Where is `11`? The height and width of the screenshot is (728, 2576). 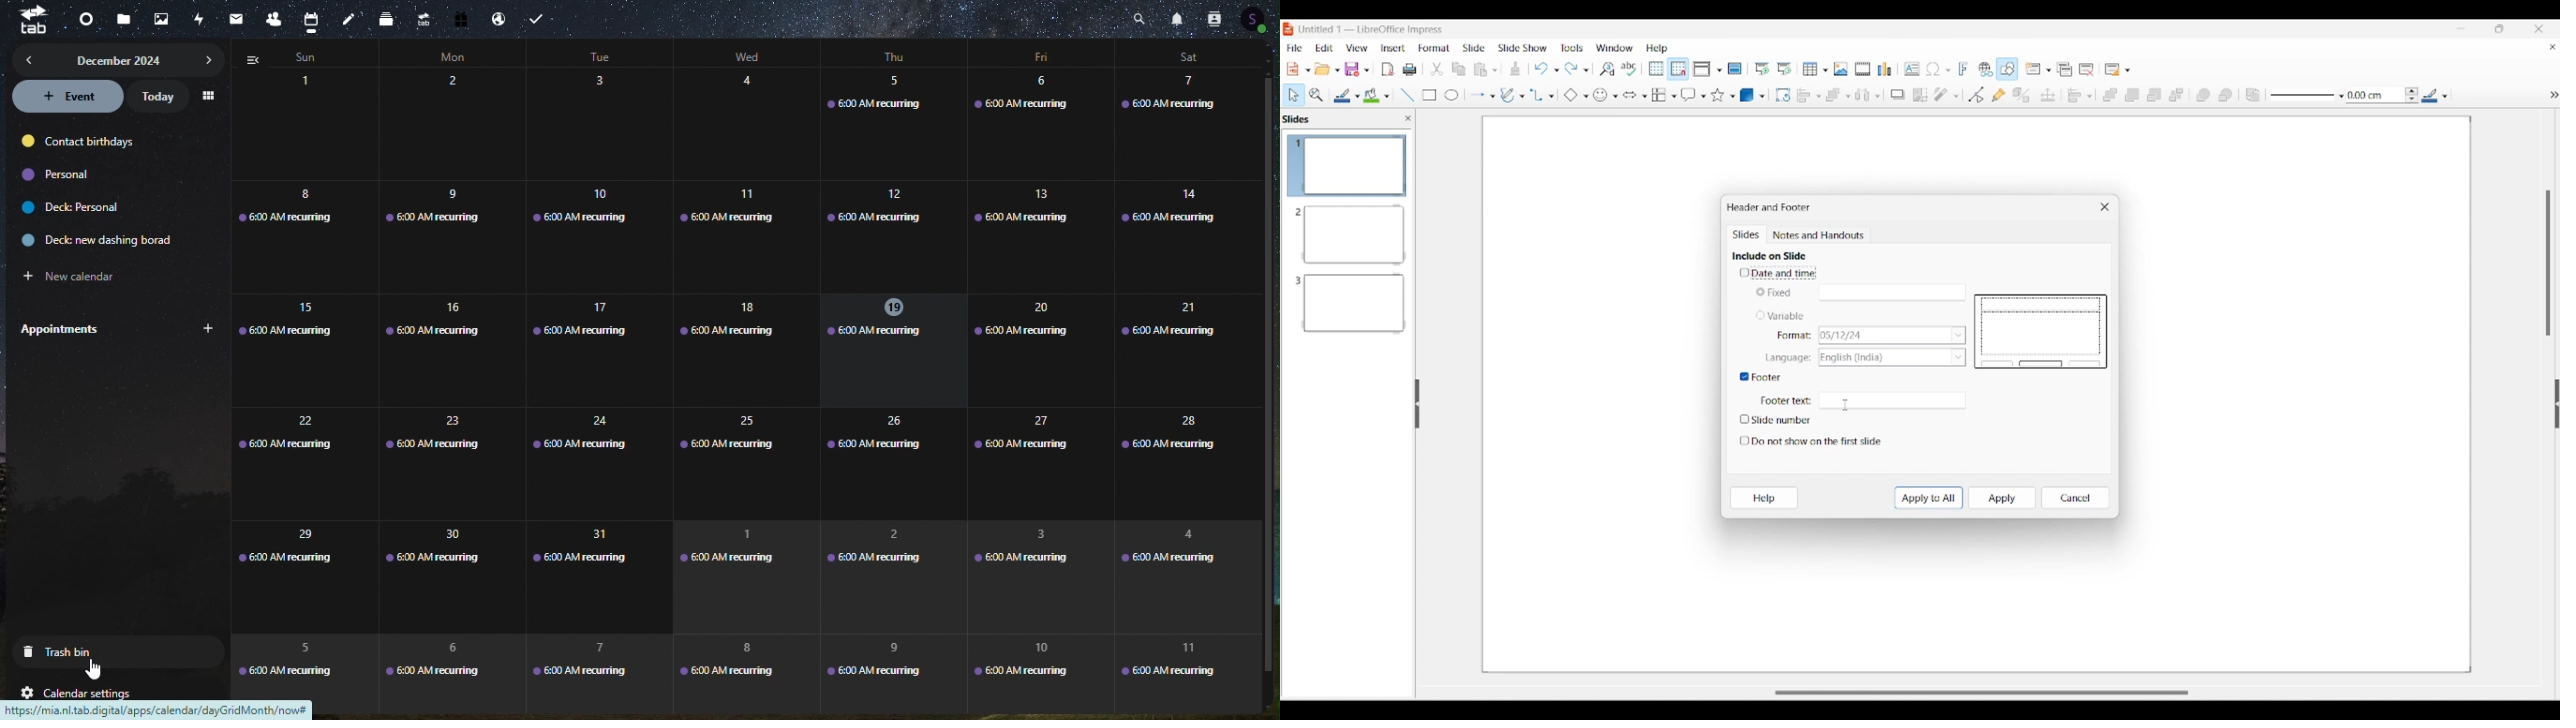
11 is located at coordinates (1168, 662).